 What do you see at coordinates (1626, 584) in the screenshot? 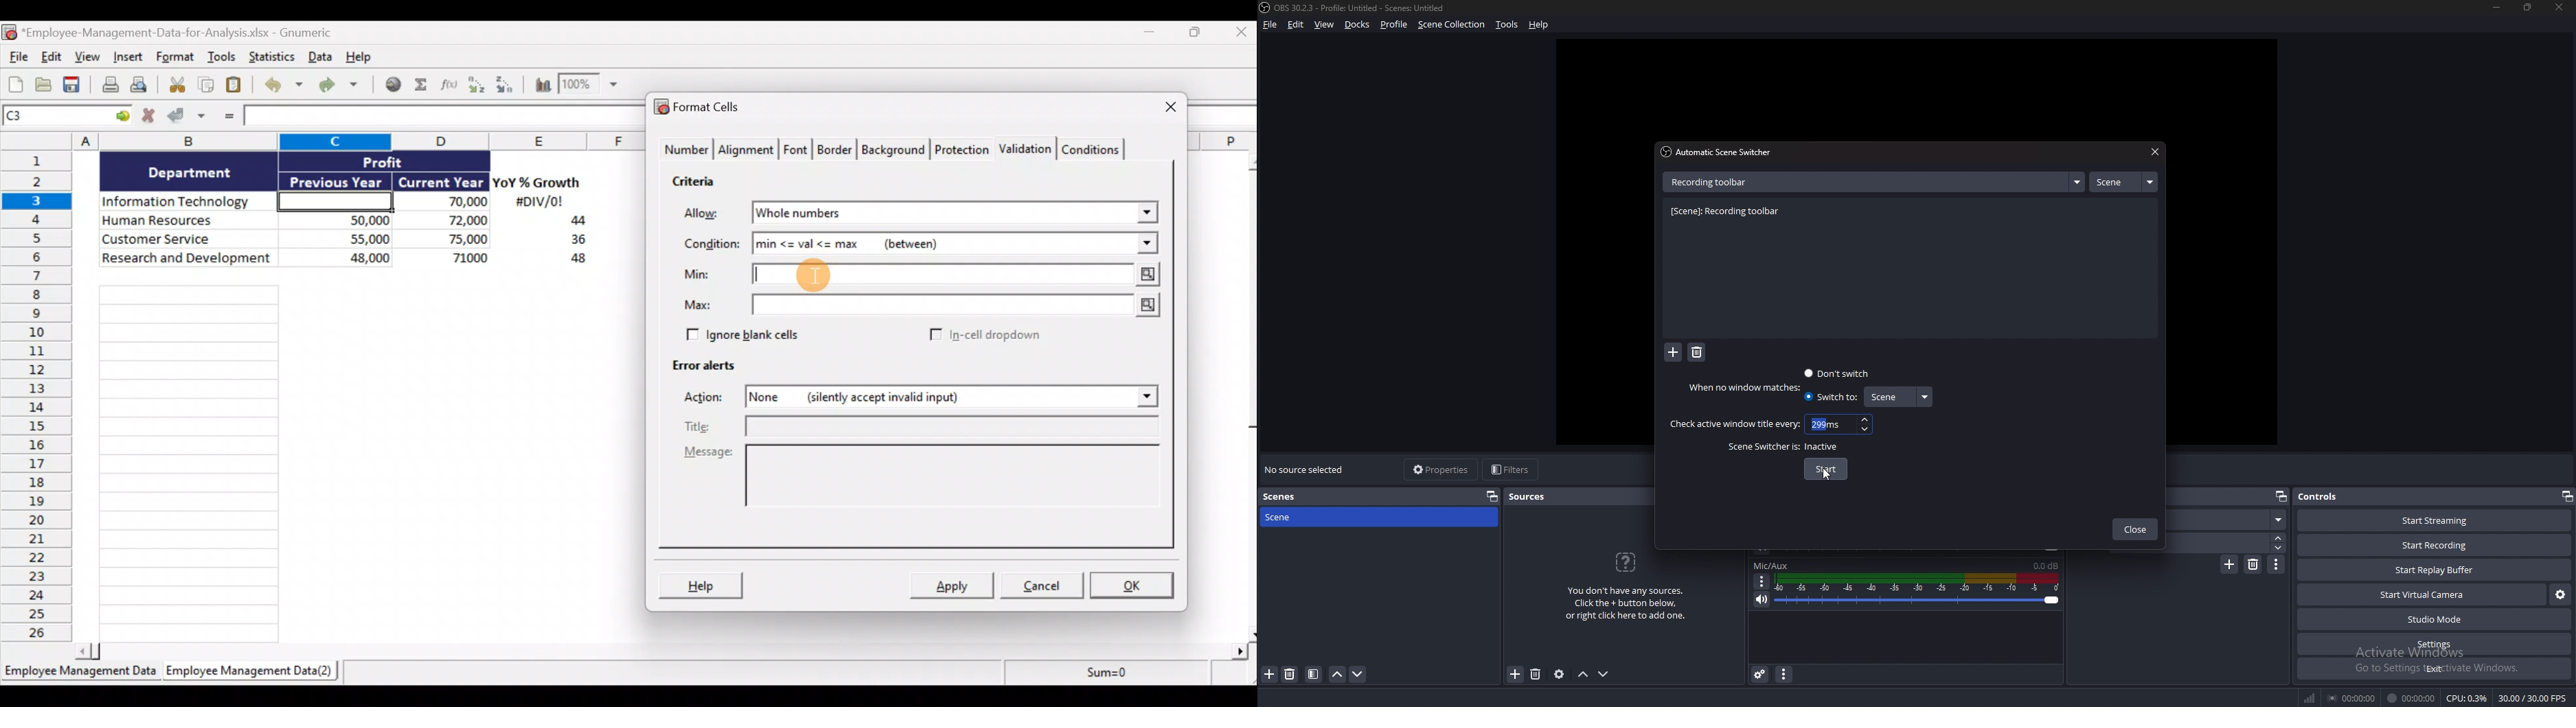
I see `info` at bounding box center [1626, 584].